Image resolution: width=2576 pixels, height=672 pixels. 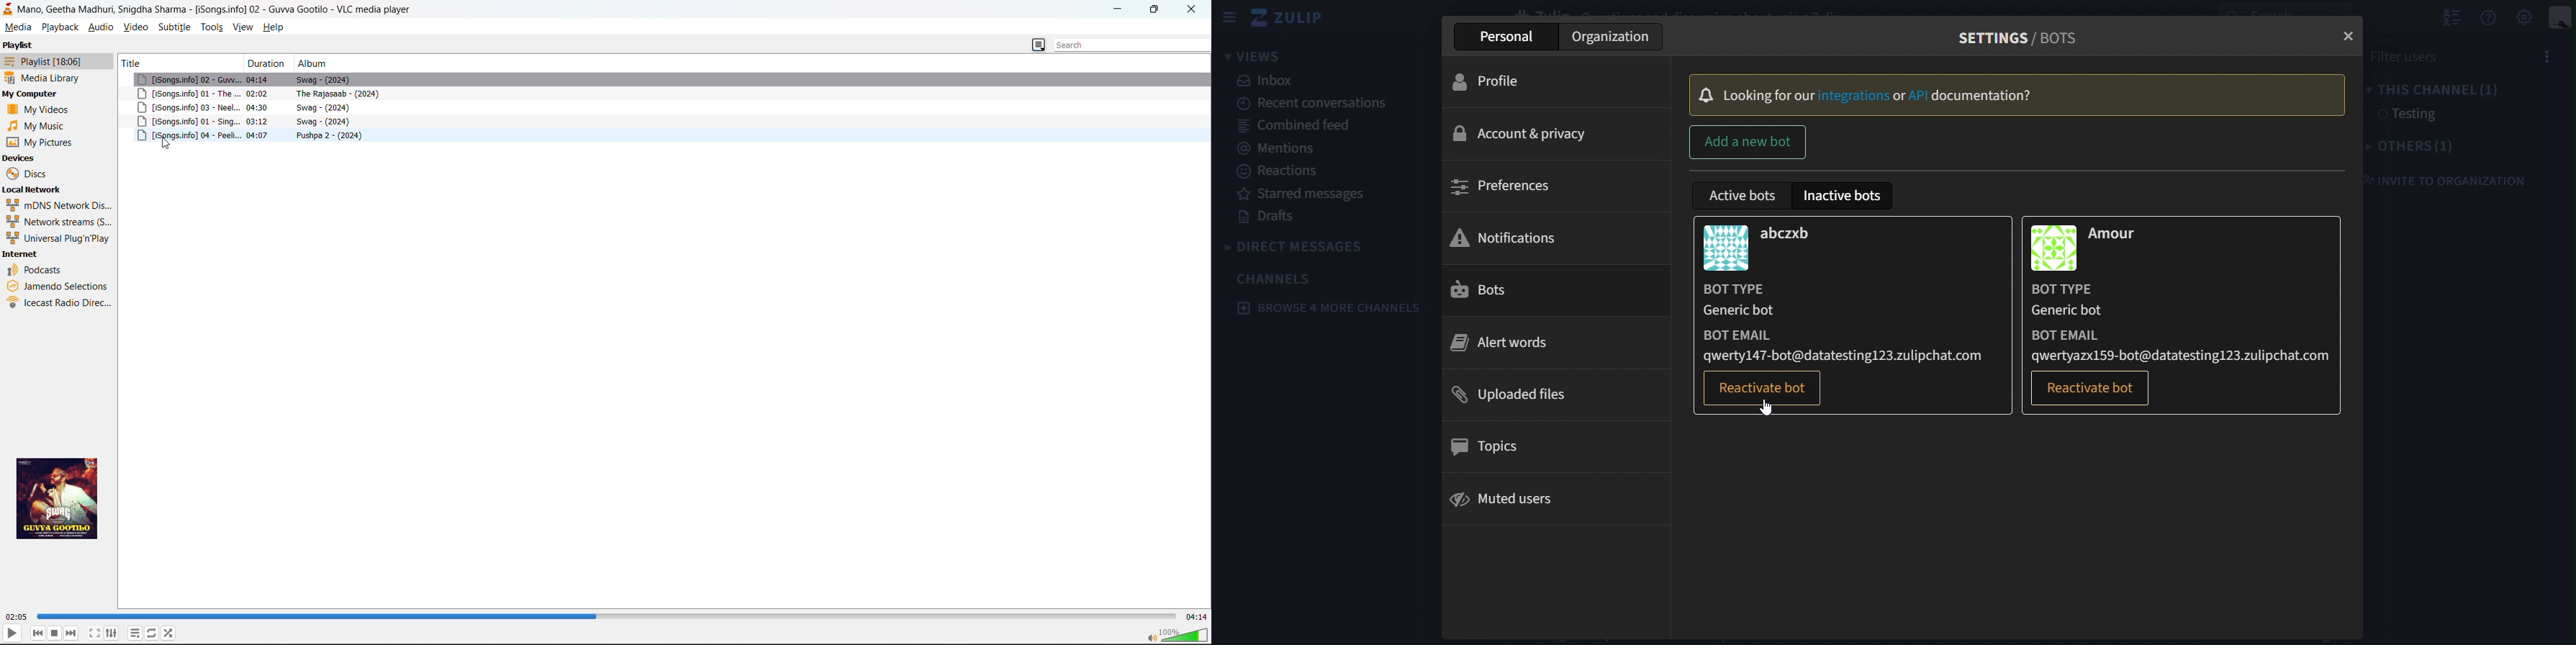 What do you see at coordinates (2182, 357) in the screenshot?
I see `qwertyazx159-bot@datatesting123.zulipchat.com` at bounding box center [2182, 357].